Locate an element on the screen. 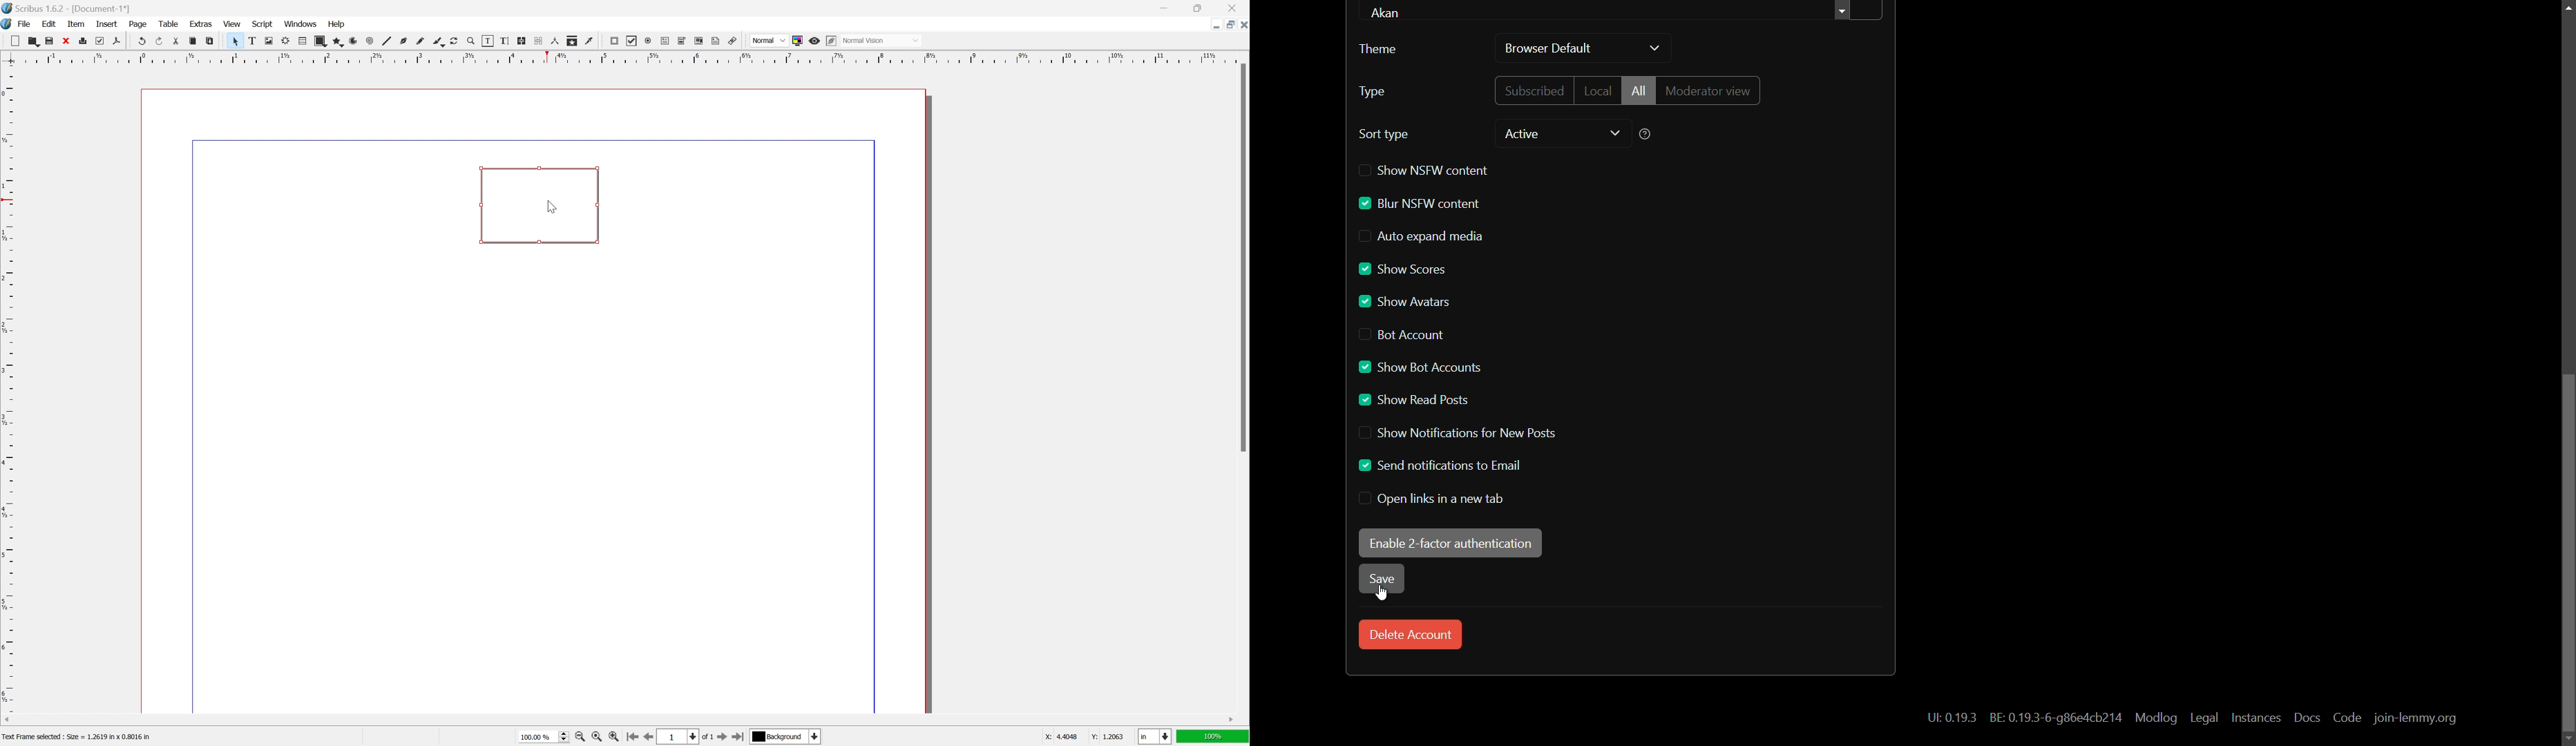 This screenshot has width=2576, height=756. Background is located at coordinates (785, 738).